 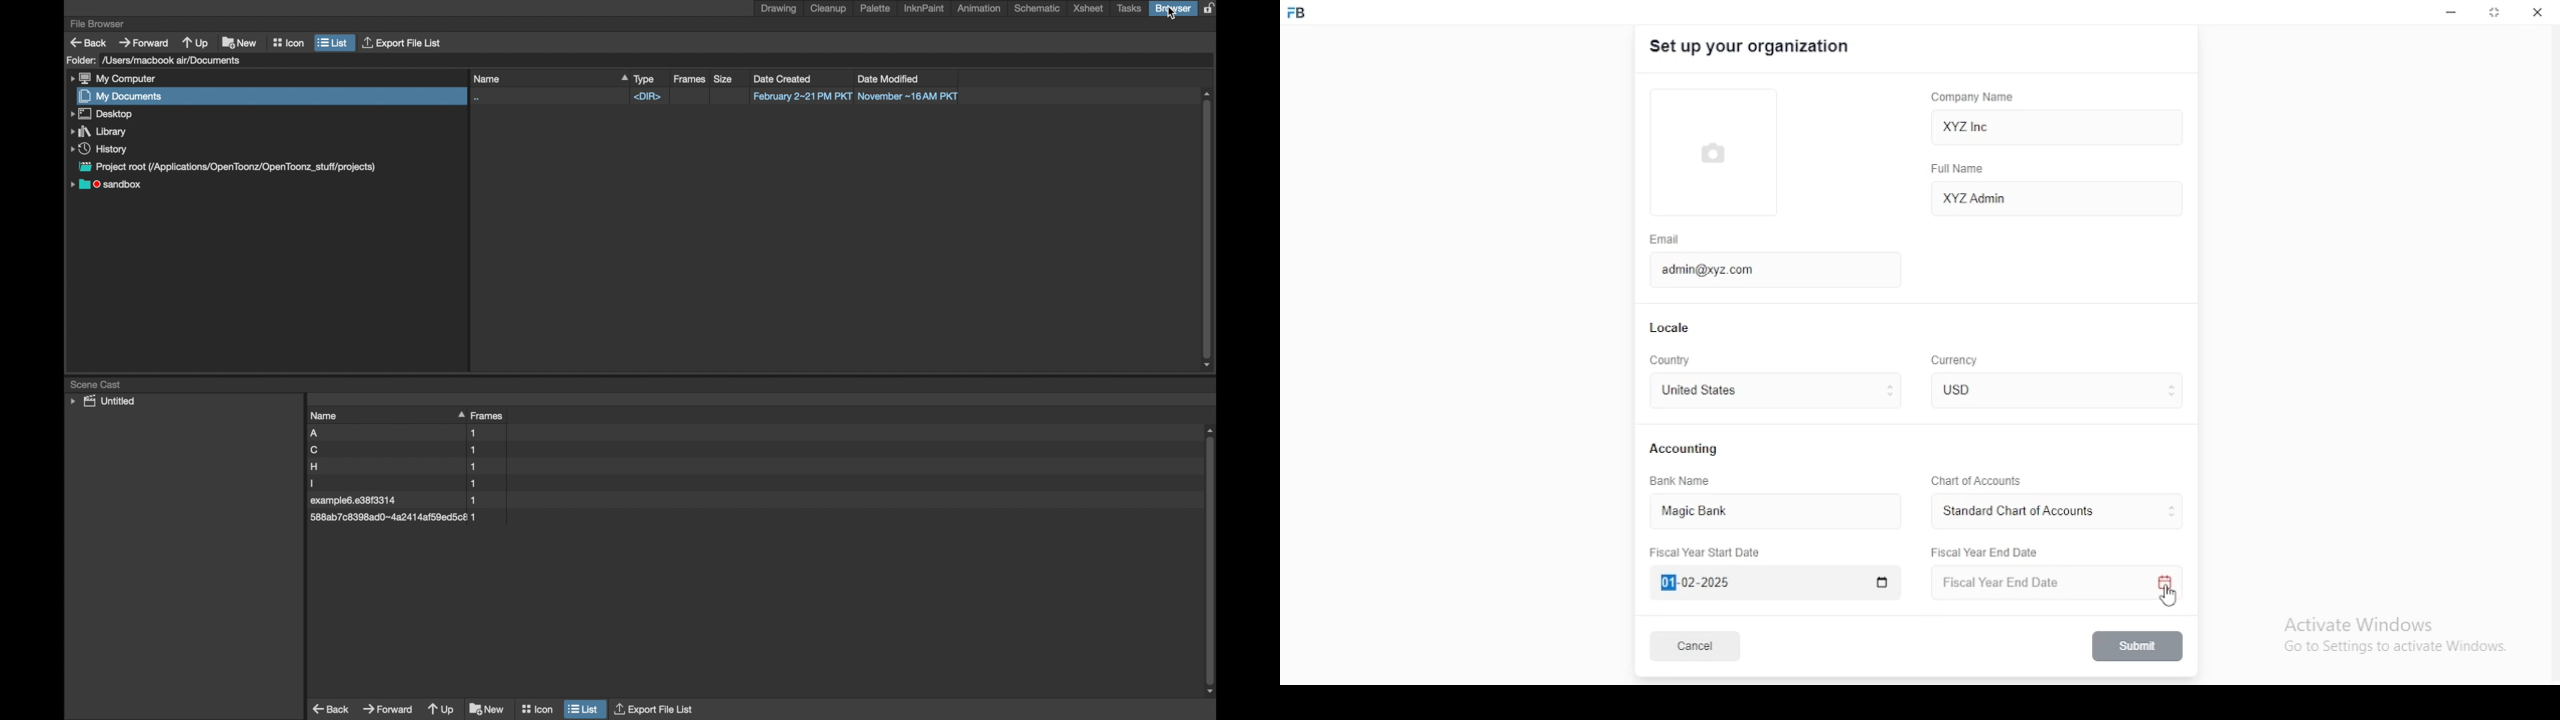 What do you see at coordinates (361, 415) in the screenshot?
I see `name` at bounding box center [361, 415].